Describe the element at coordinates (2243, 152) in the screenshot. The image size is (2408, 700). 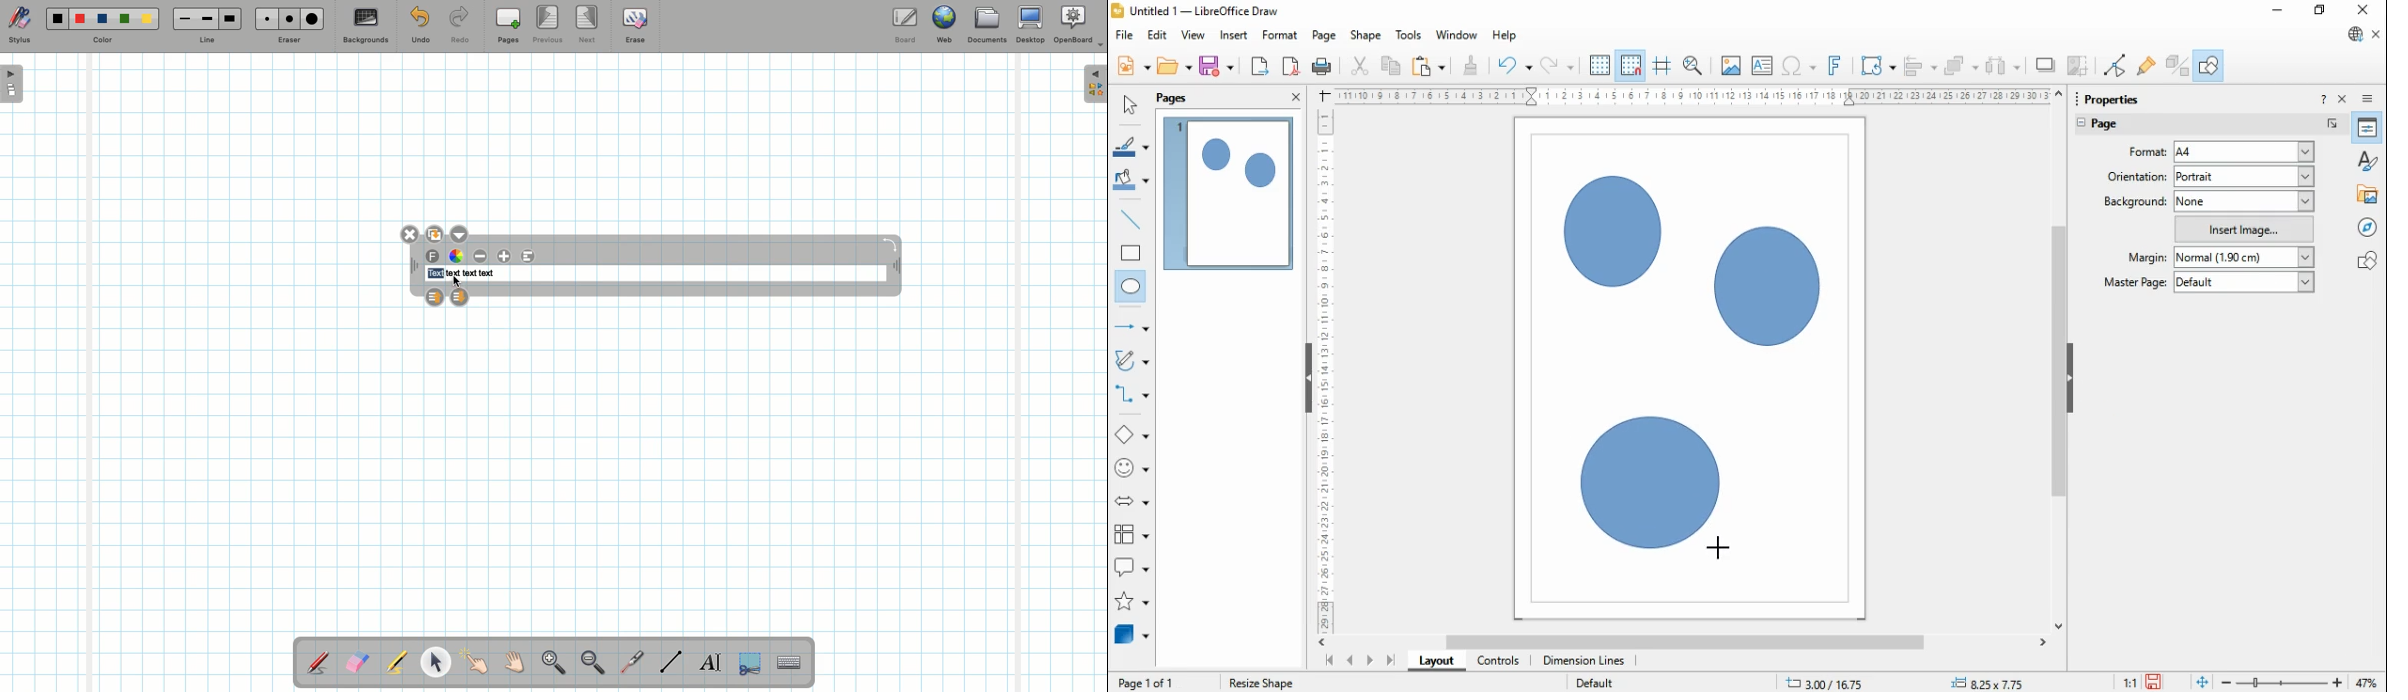
I see `a4` at that location.